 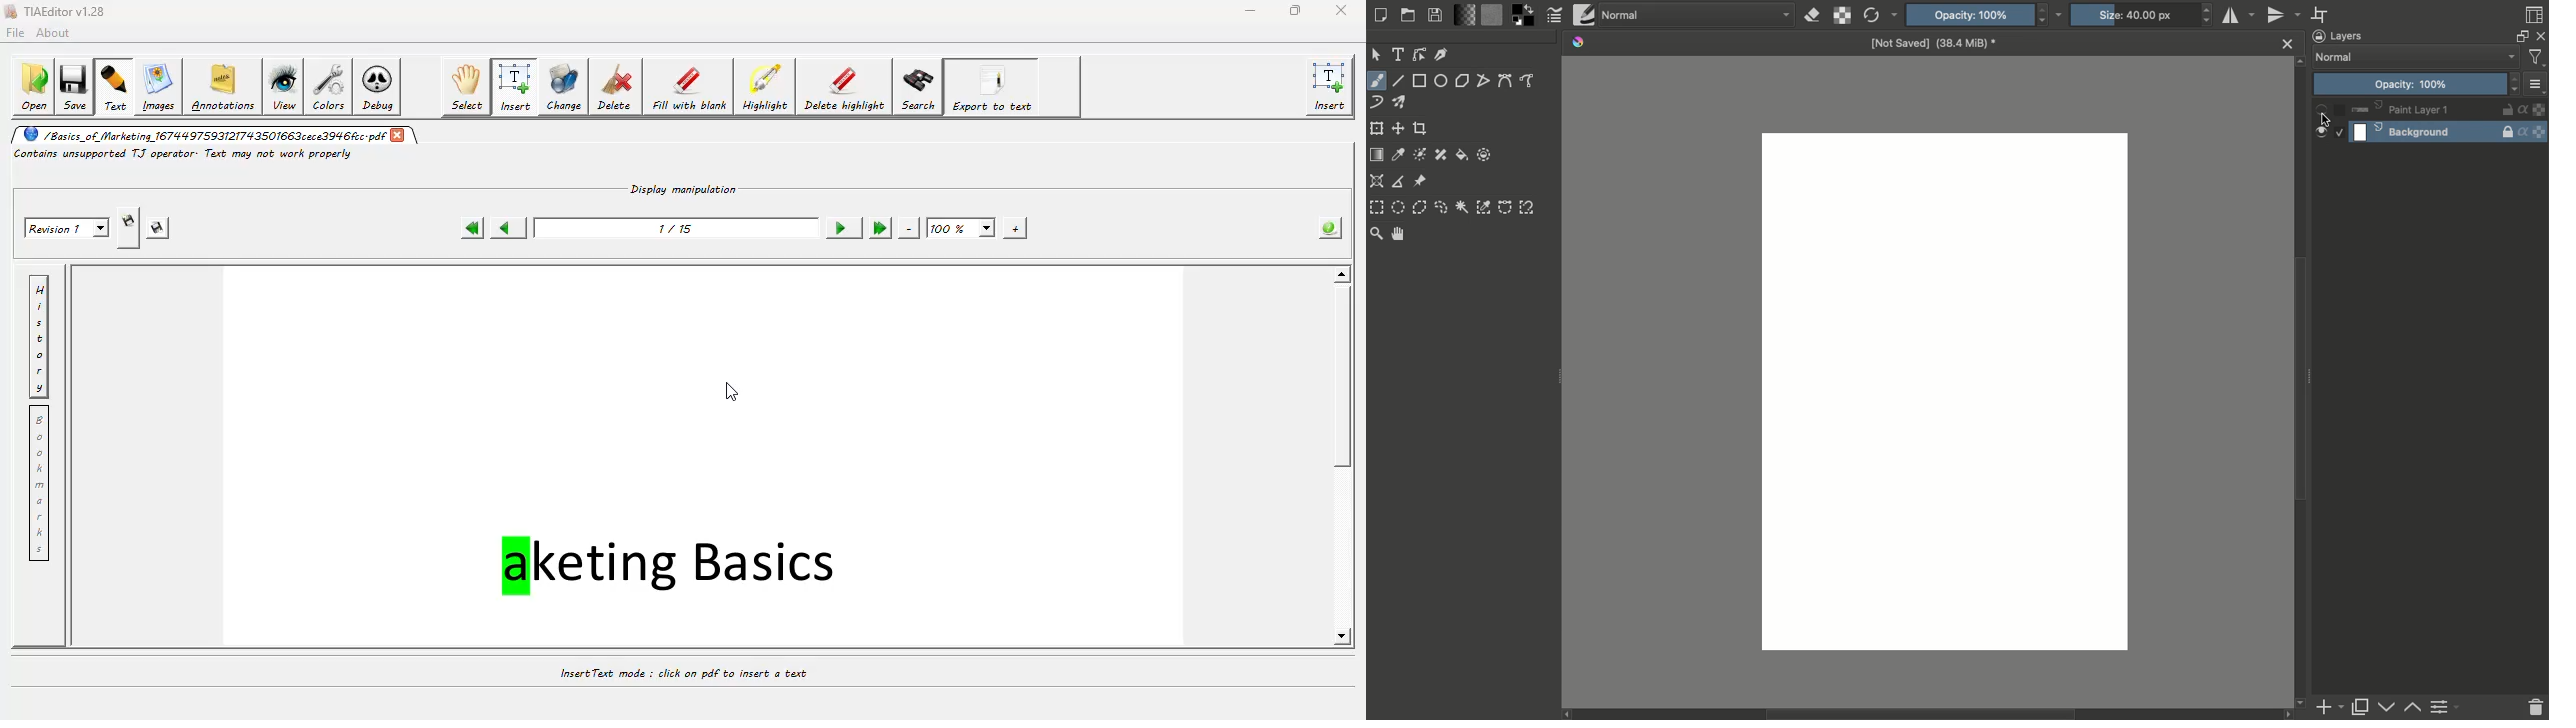 I want to click on Elliptical selection tool, so click(x=1400, y=208).